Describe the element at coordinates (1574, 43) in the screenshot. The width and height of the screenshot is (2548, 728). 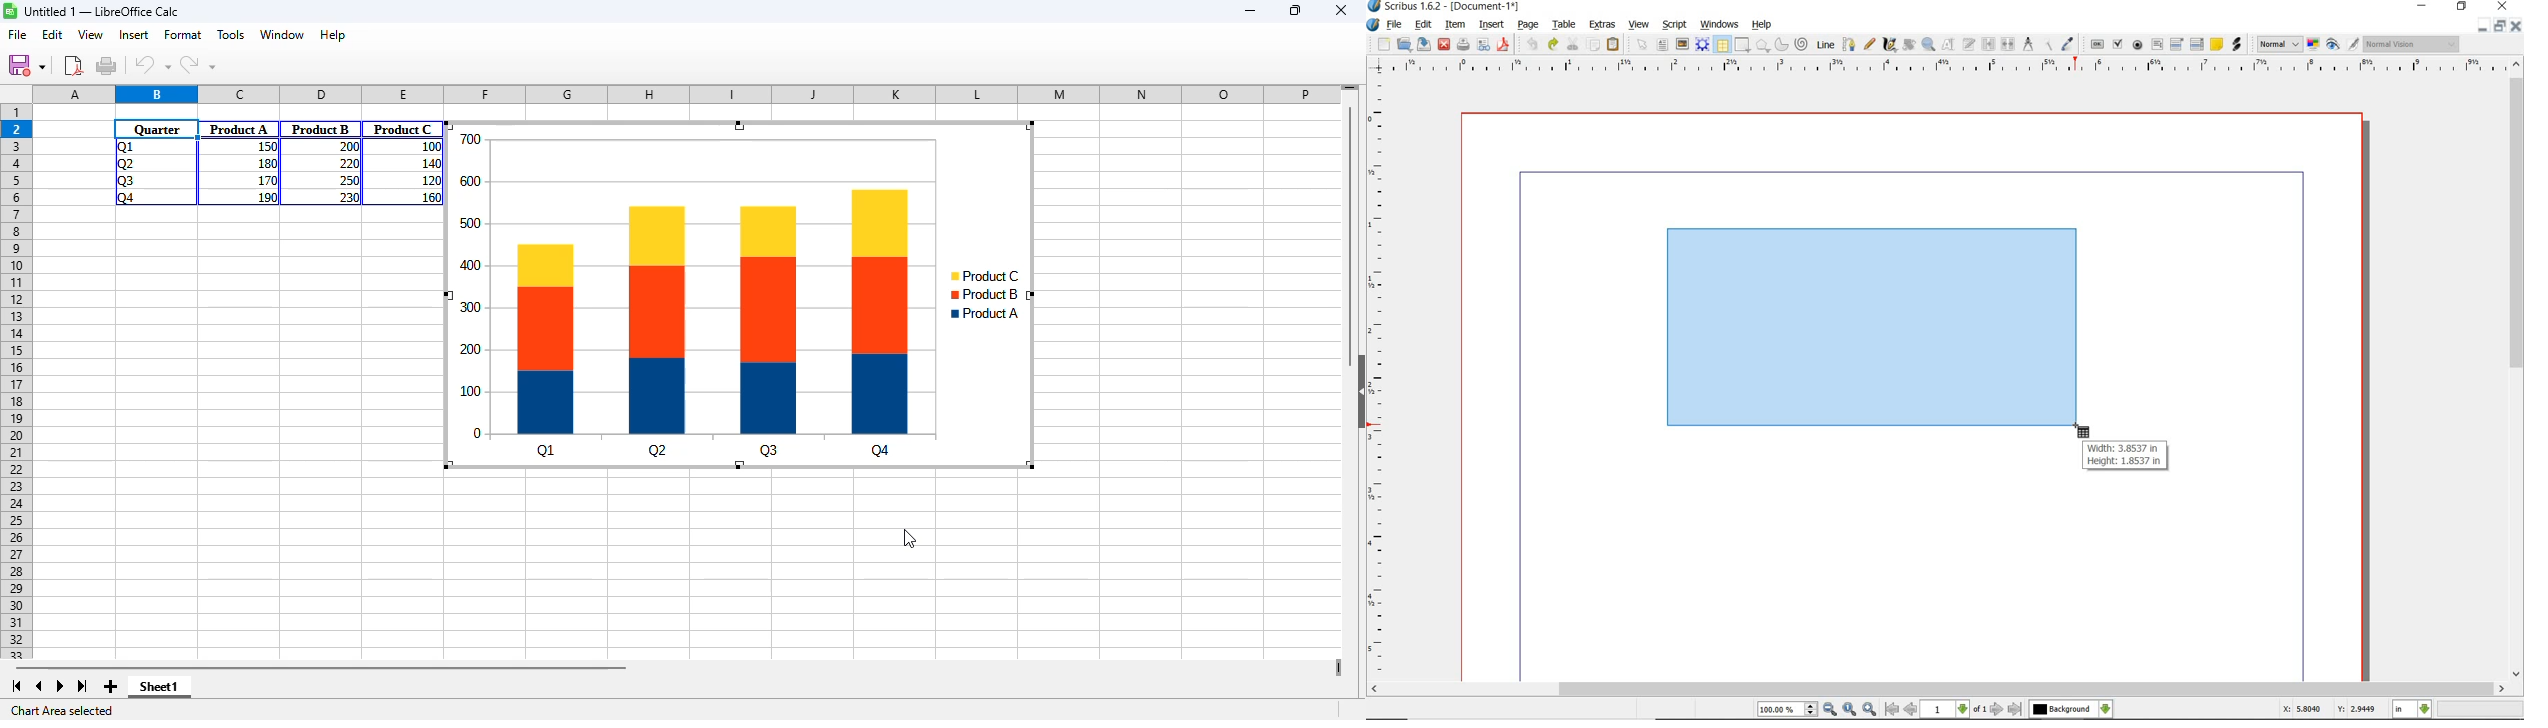
I see `cut` at that location.